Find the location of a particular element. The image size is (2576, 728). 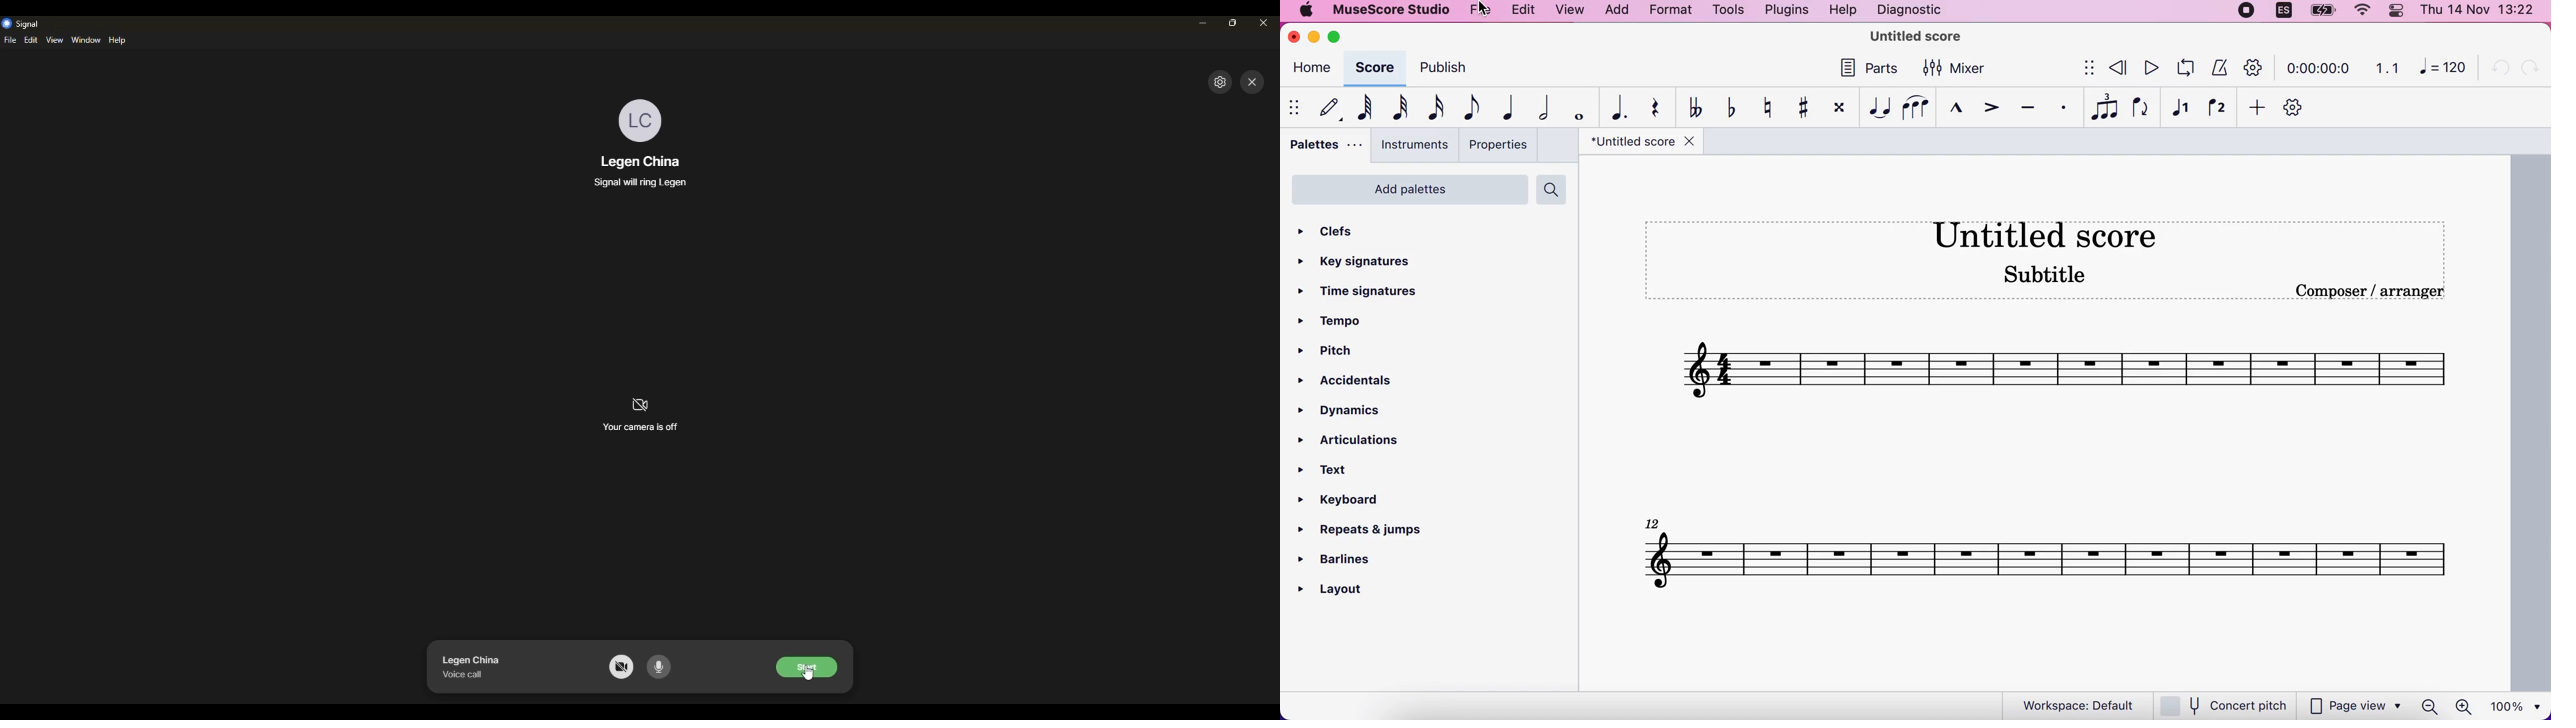

review is located at coordinates (2117, 69).